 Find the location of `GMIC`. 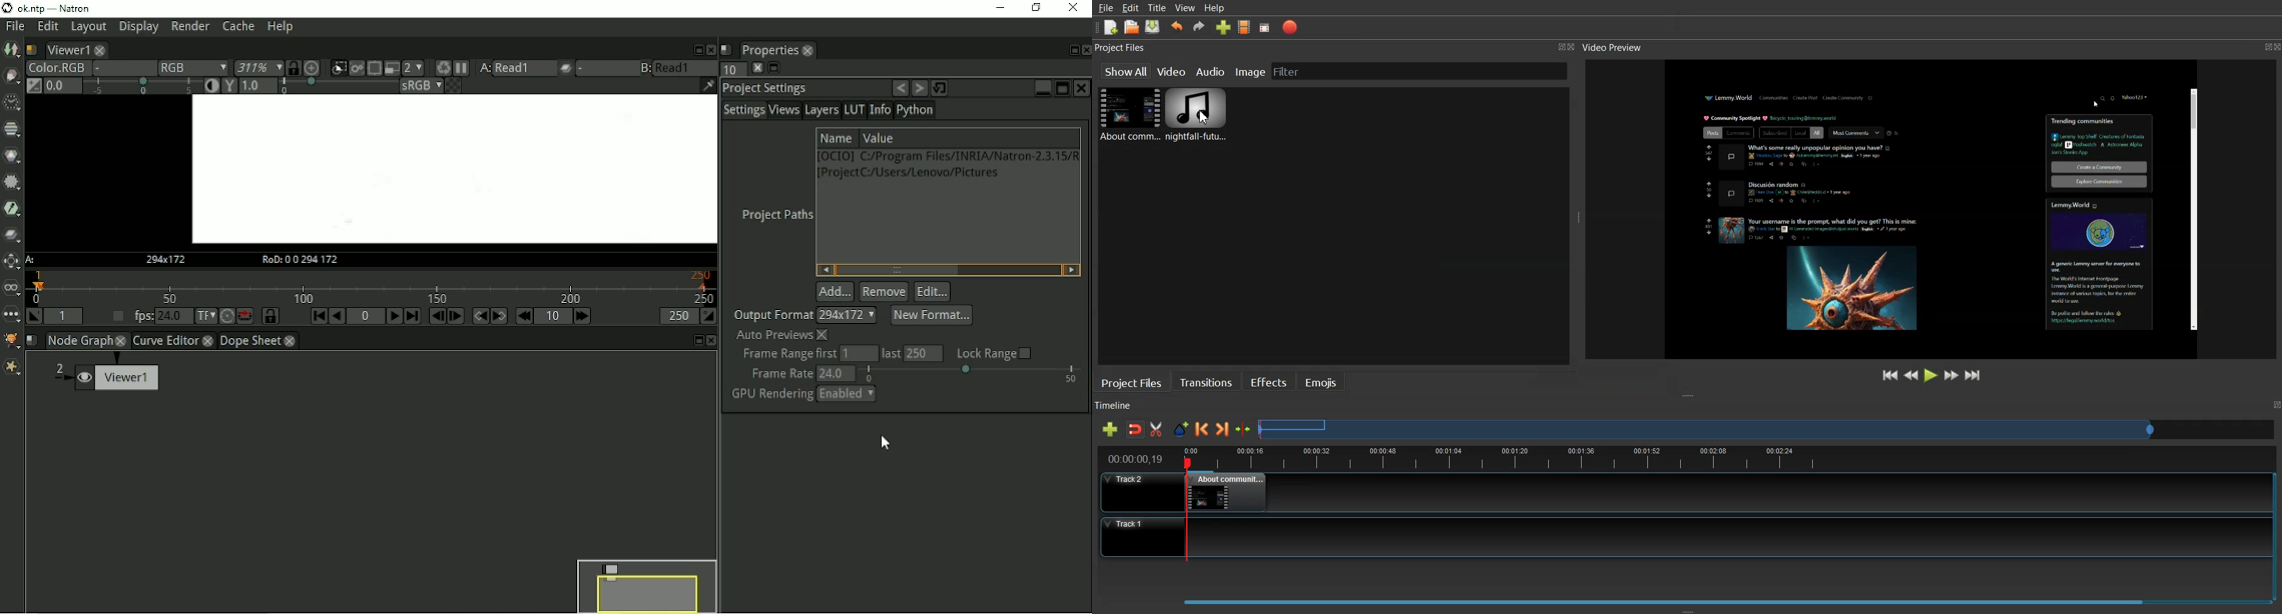

GMIC is located at coordinates (12, 342).